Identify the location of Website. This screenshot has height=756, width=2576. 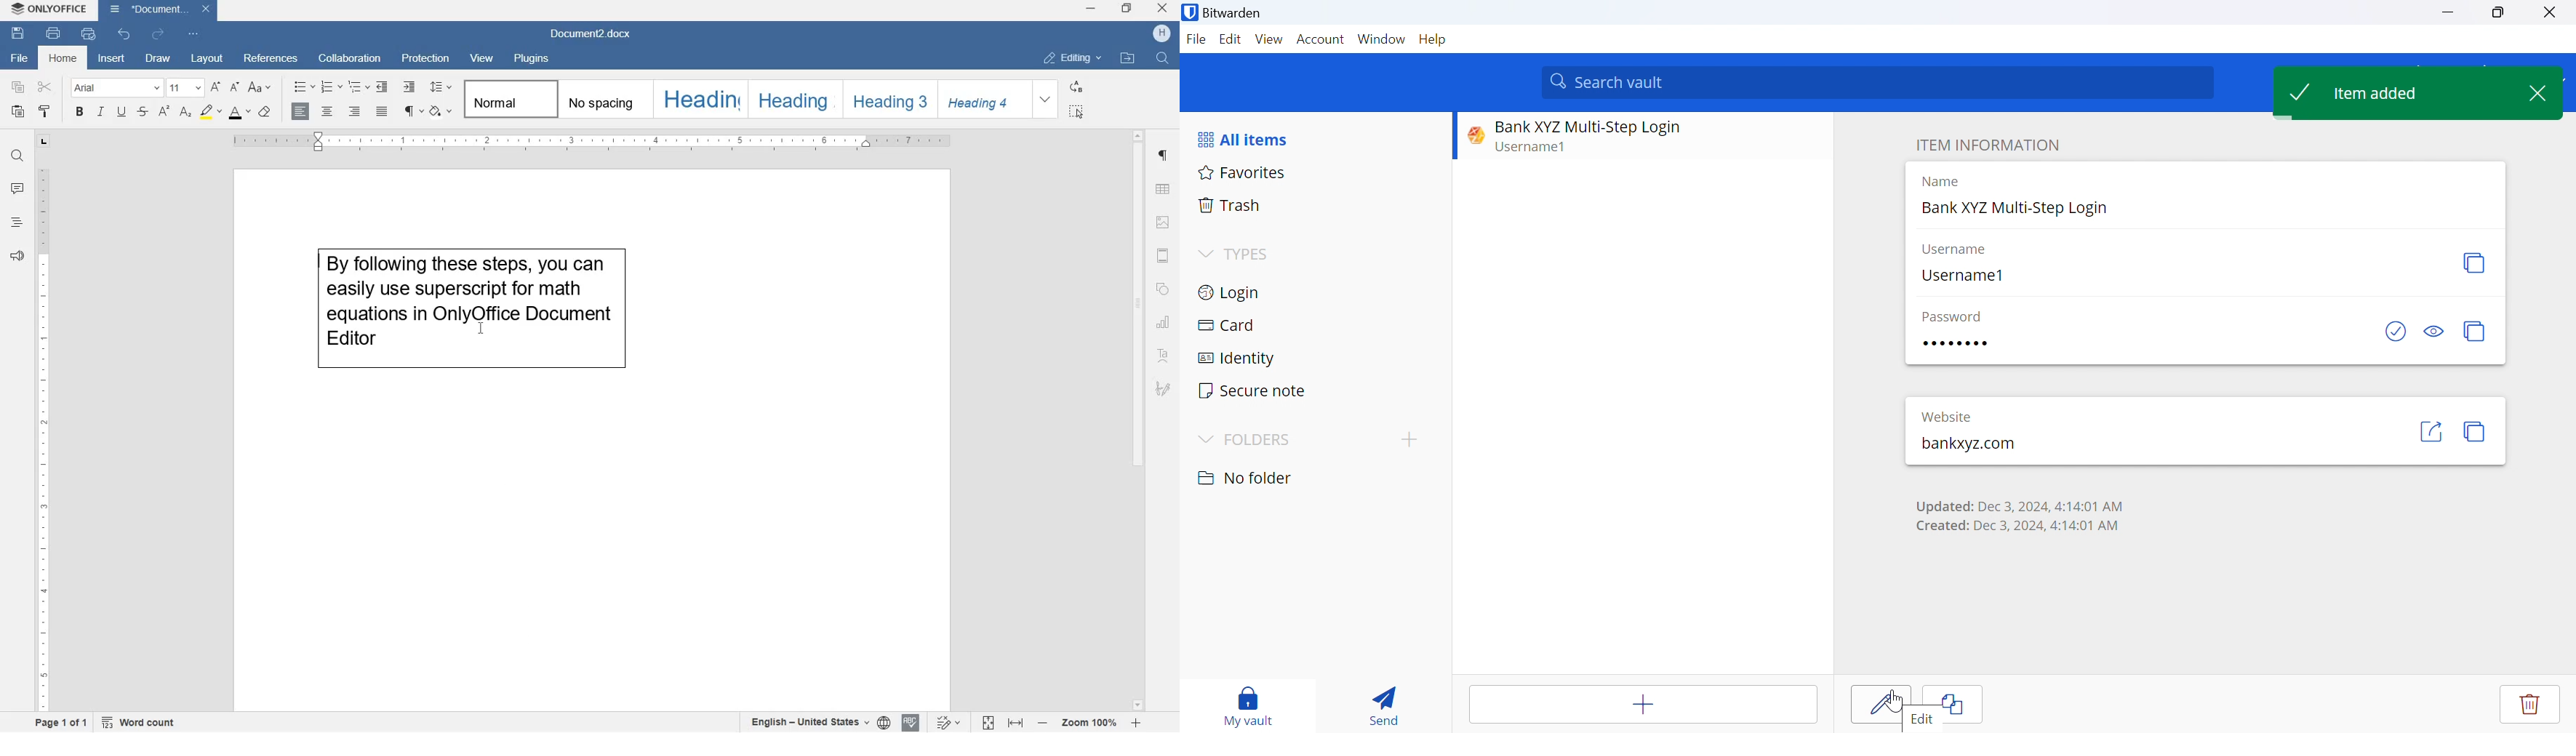
(1945, 416).